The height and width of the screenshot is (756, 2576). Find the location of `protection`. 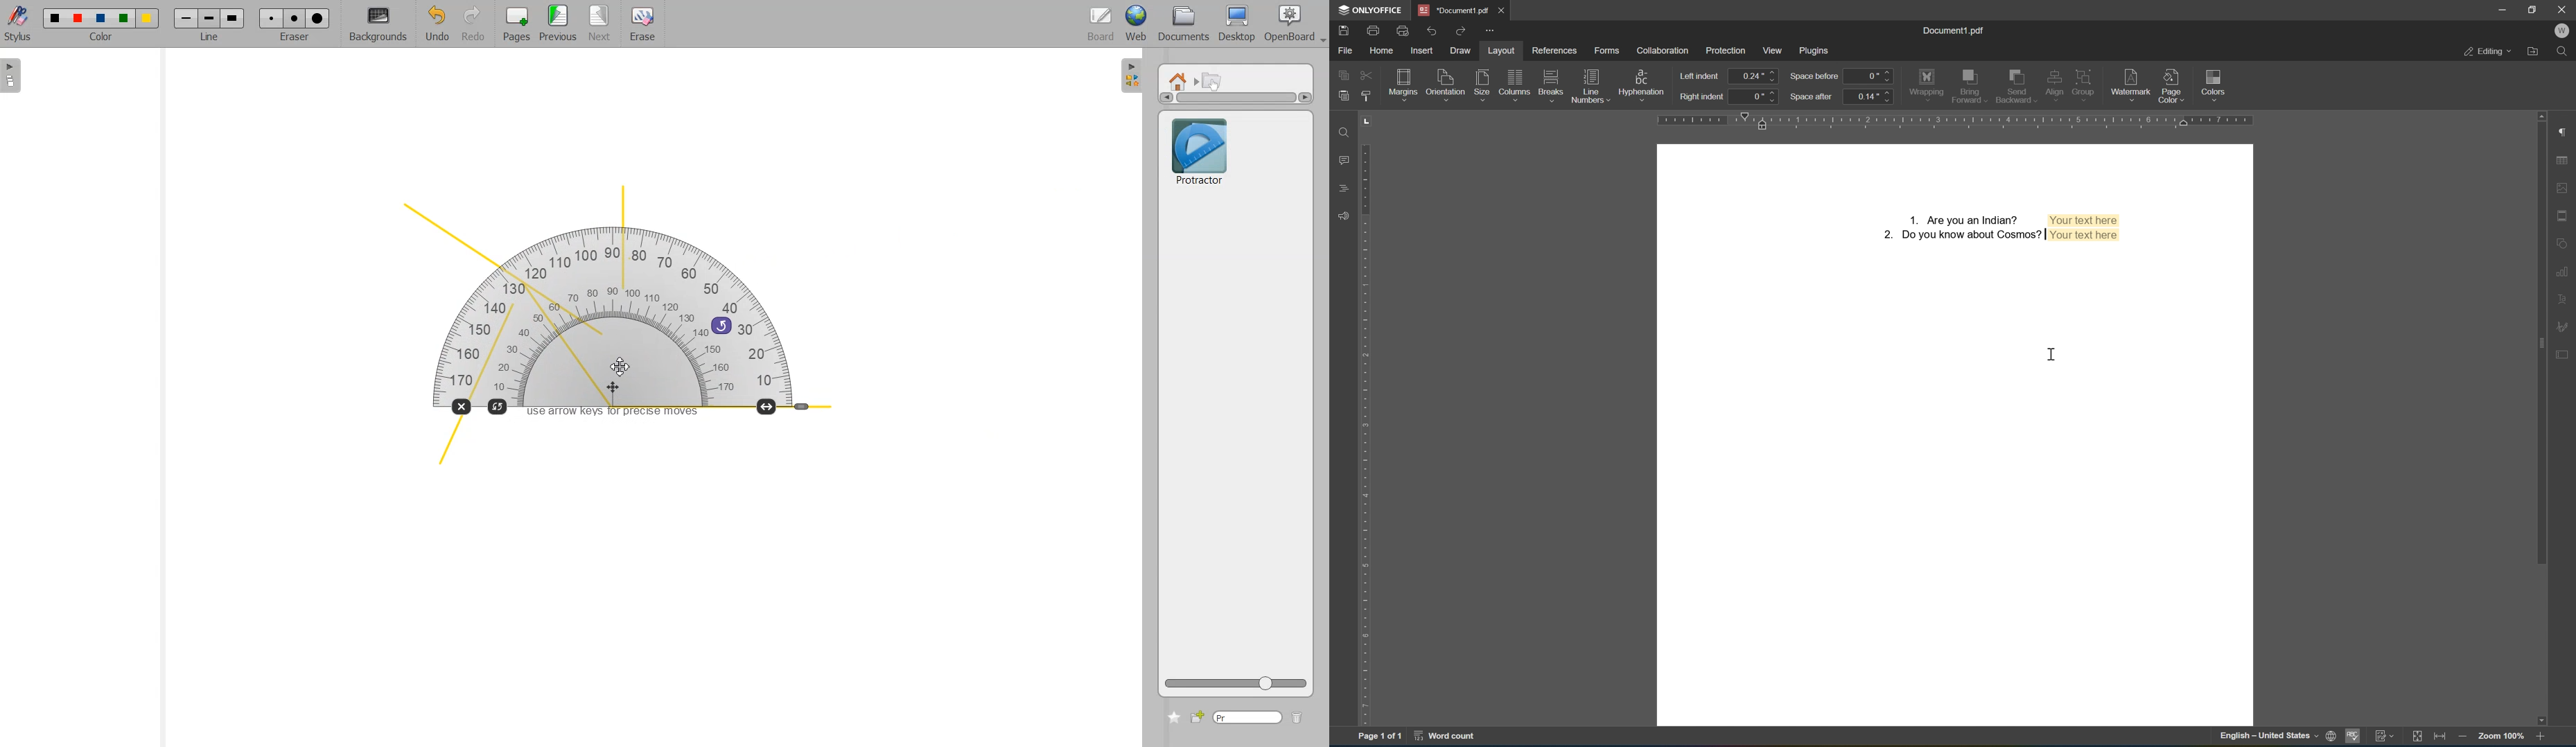

protection is located at coordinates (1727, 50).